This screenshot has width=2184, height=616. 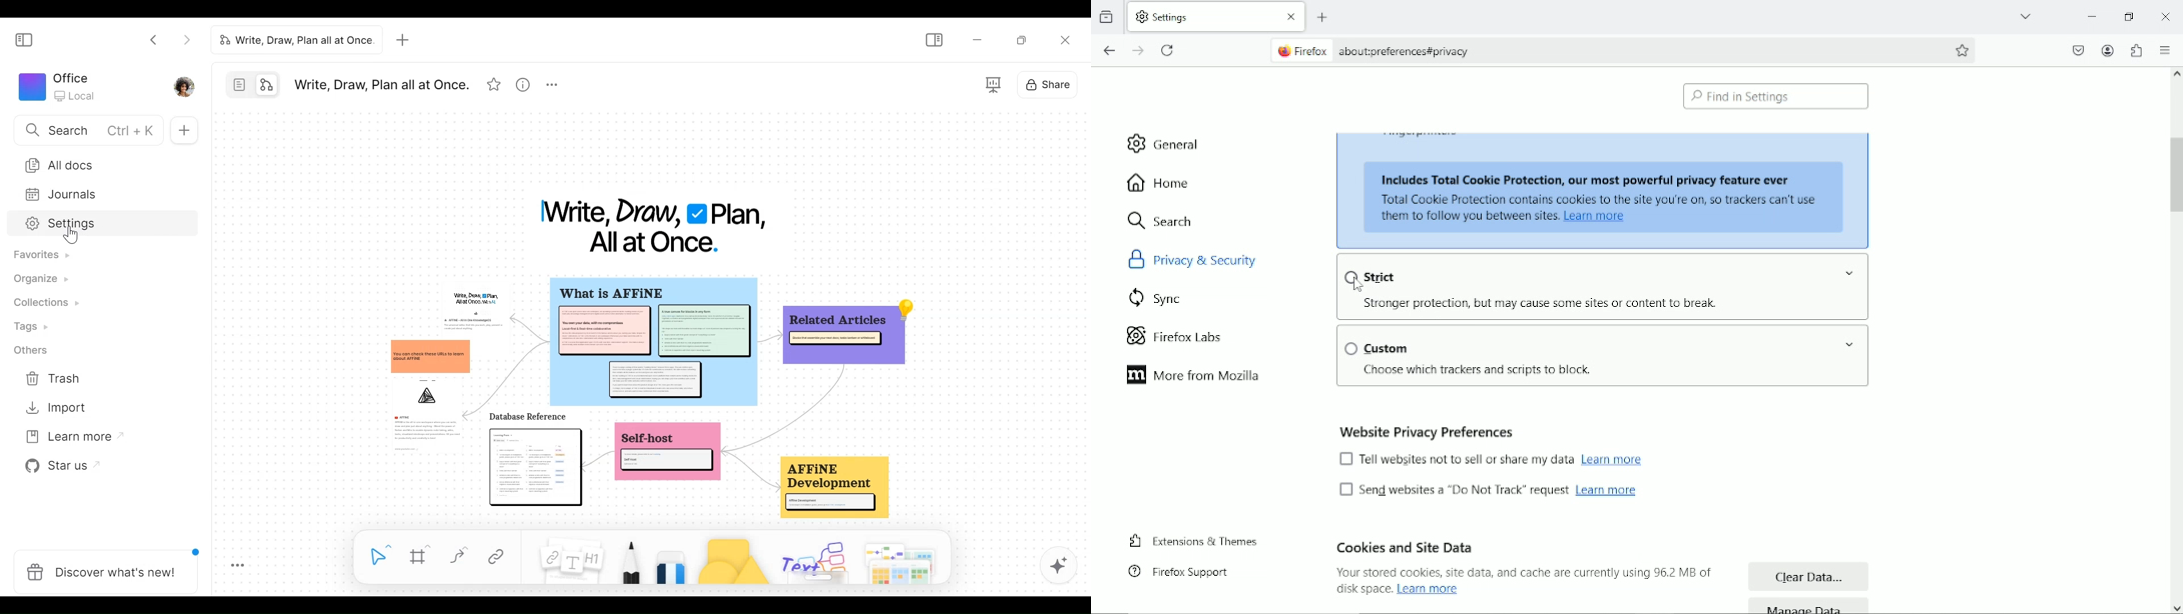 What do you see at coordinates (1349, 348) in the screenshot?
I see `Checkbox ` at bounding box center [1349, 348].